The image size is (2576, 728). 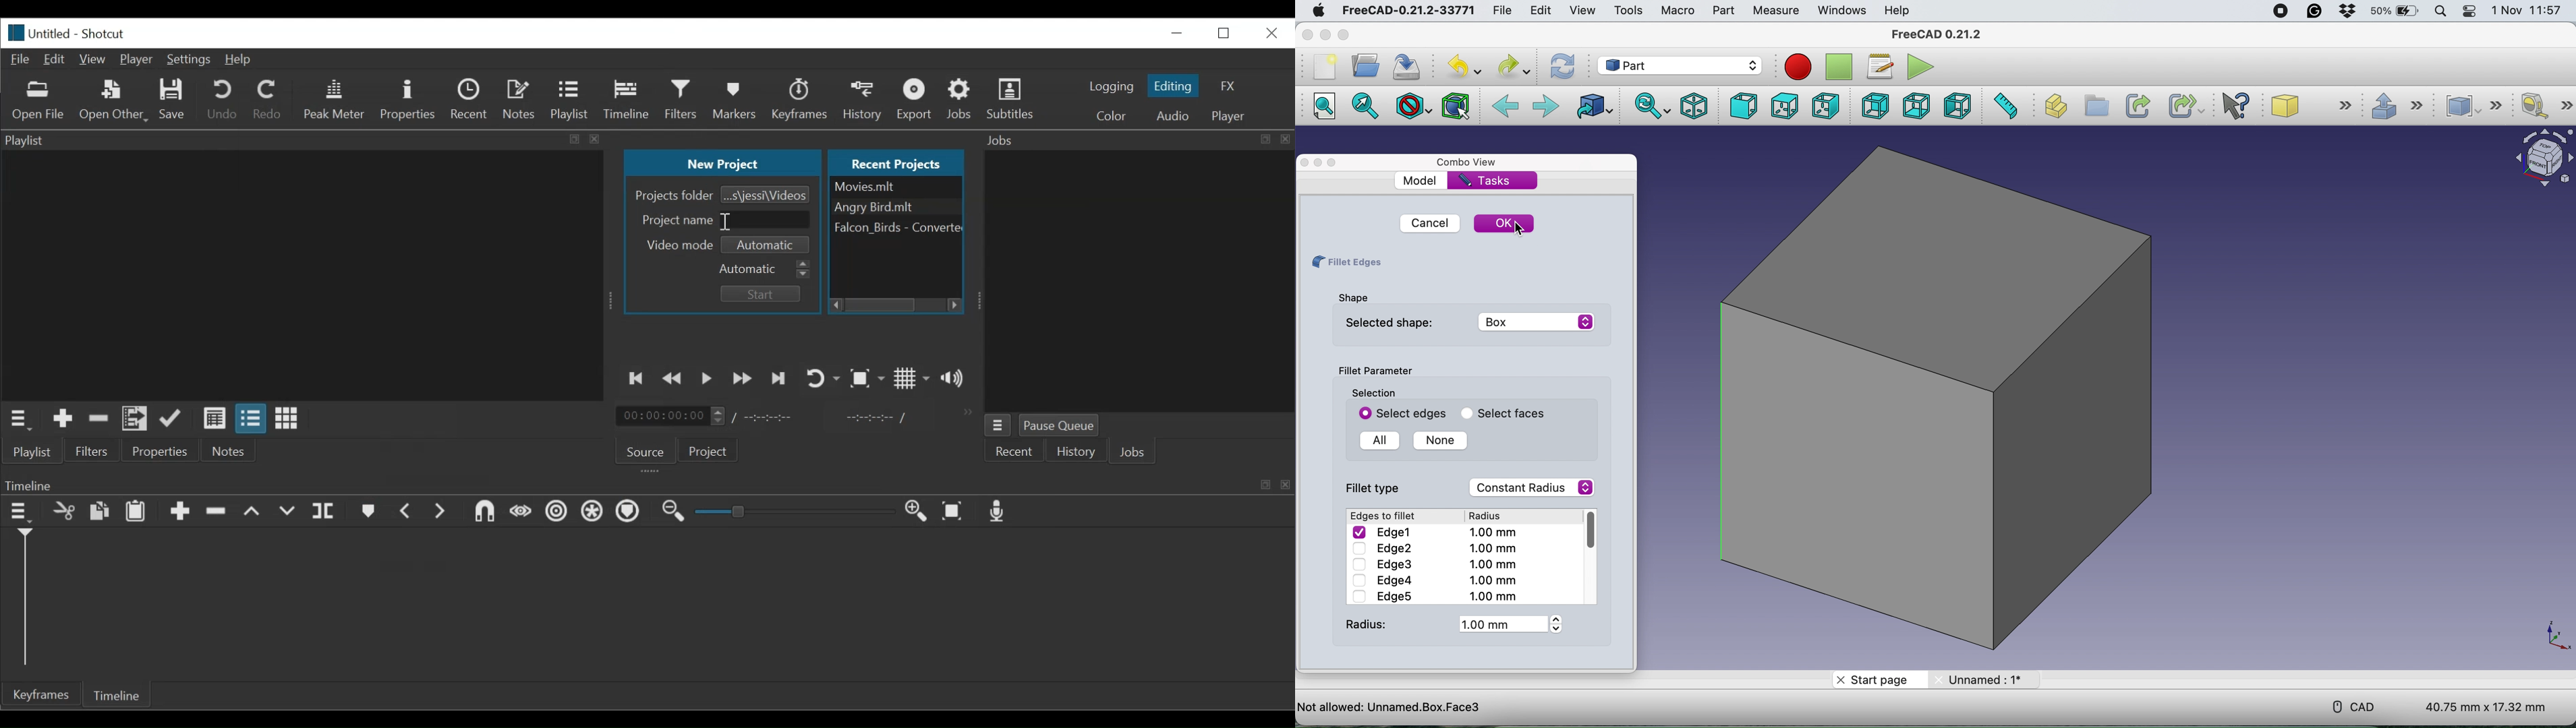 What do you see at coordinates (1679, 65) in the screenshot?
I see `workbench - part` at bounding box center [1679, 65].